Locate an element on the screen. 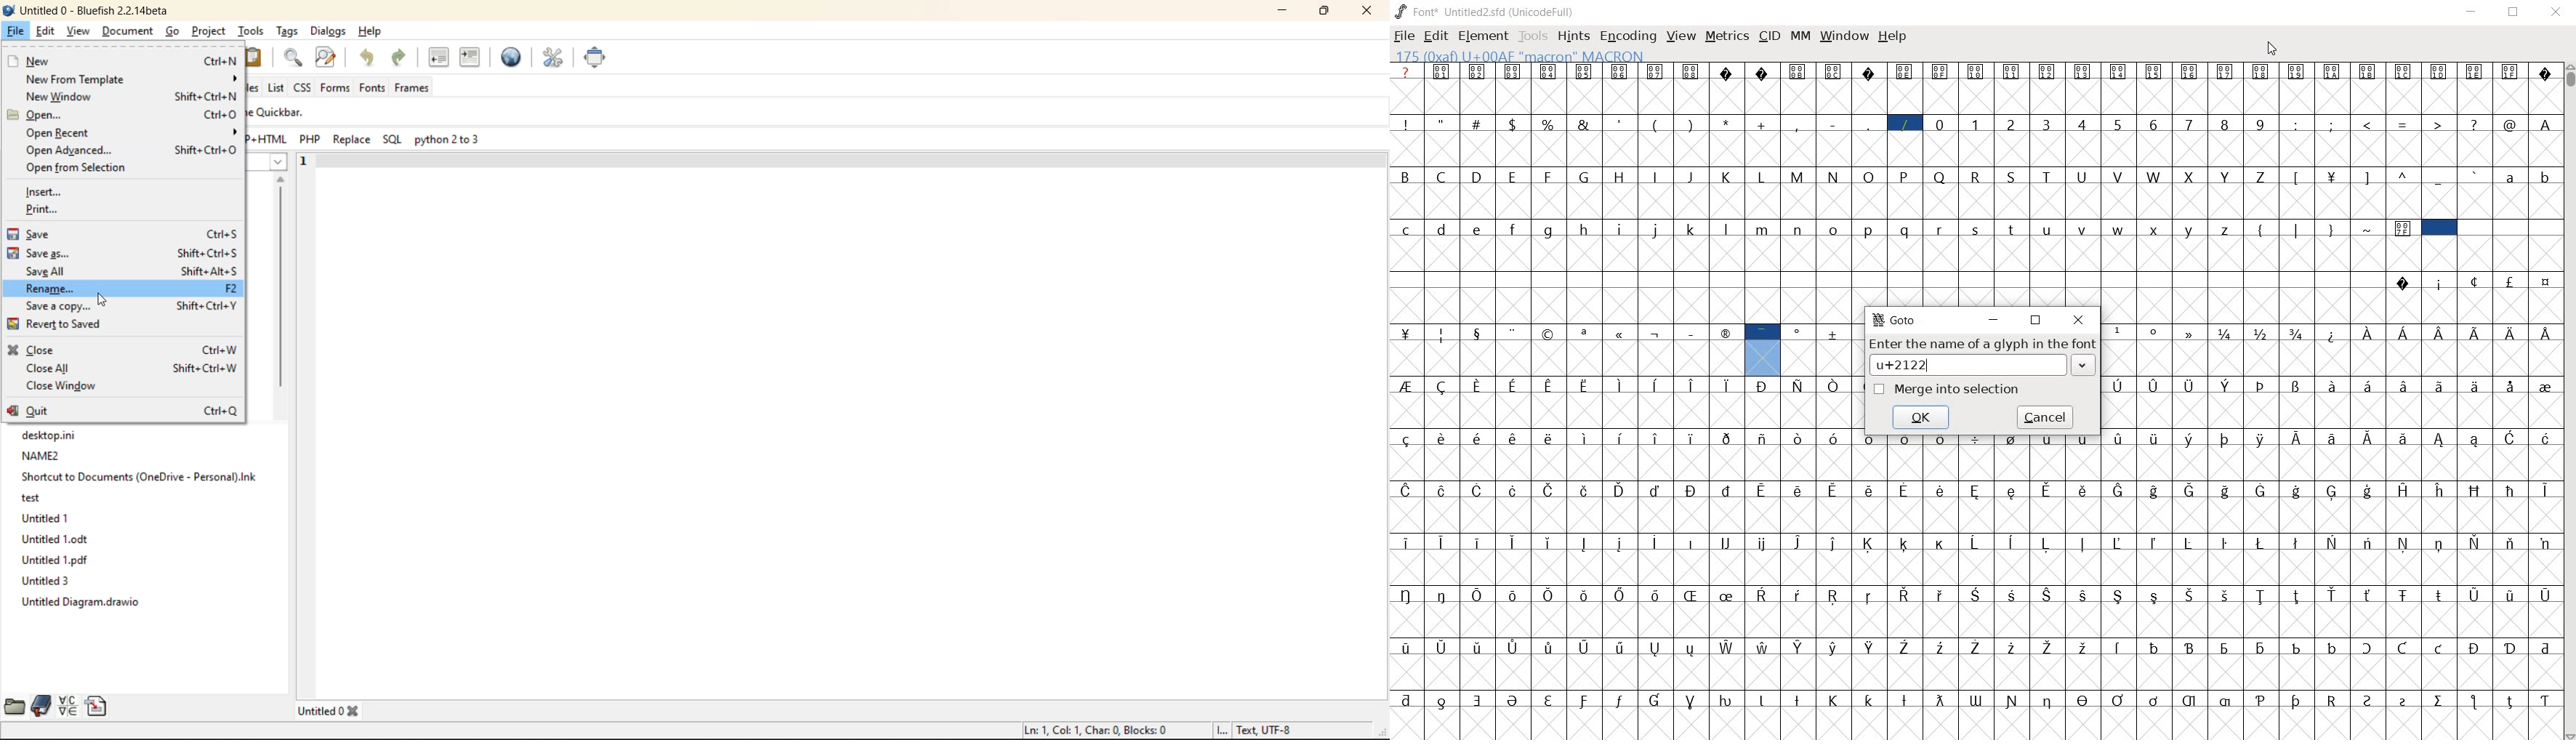 Image resolution: width=2576 pixels, height=756 pixels. tags is located at coordinates (290, 33).